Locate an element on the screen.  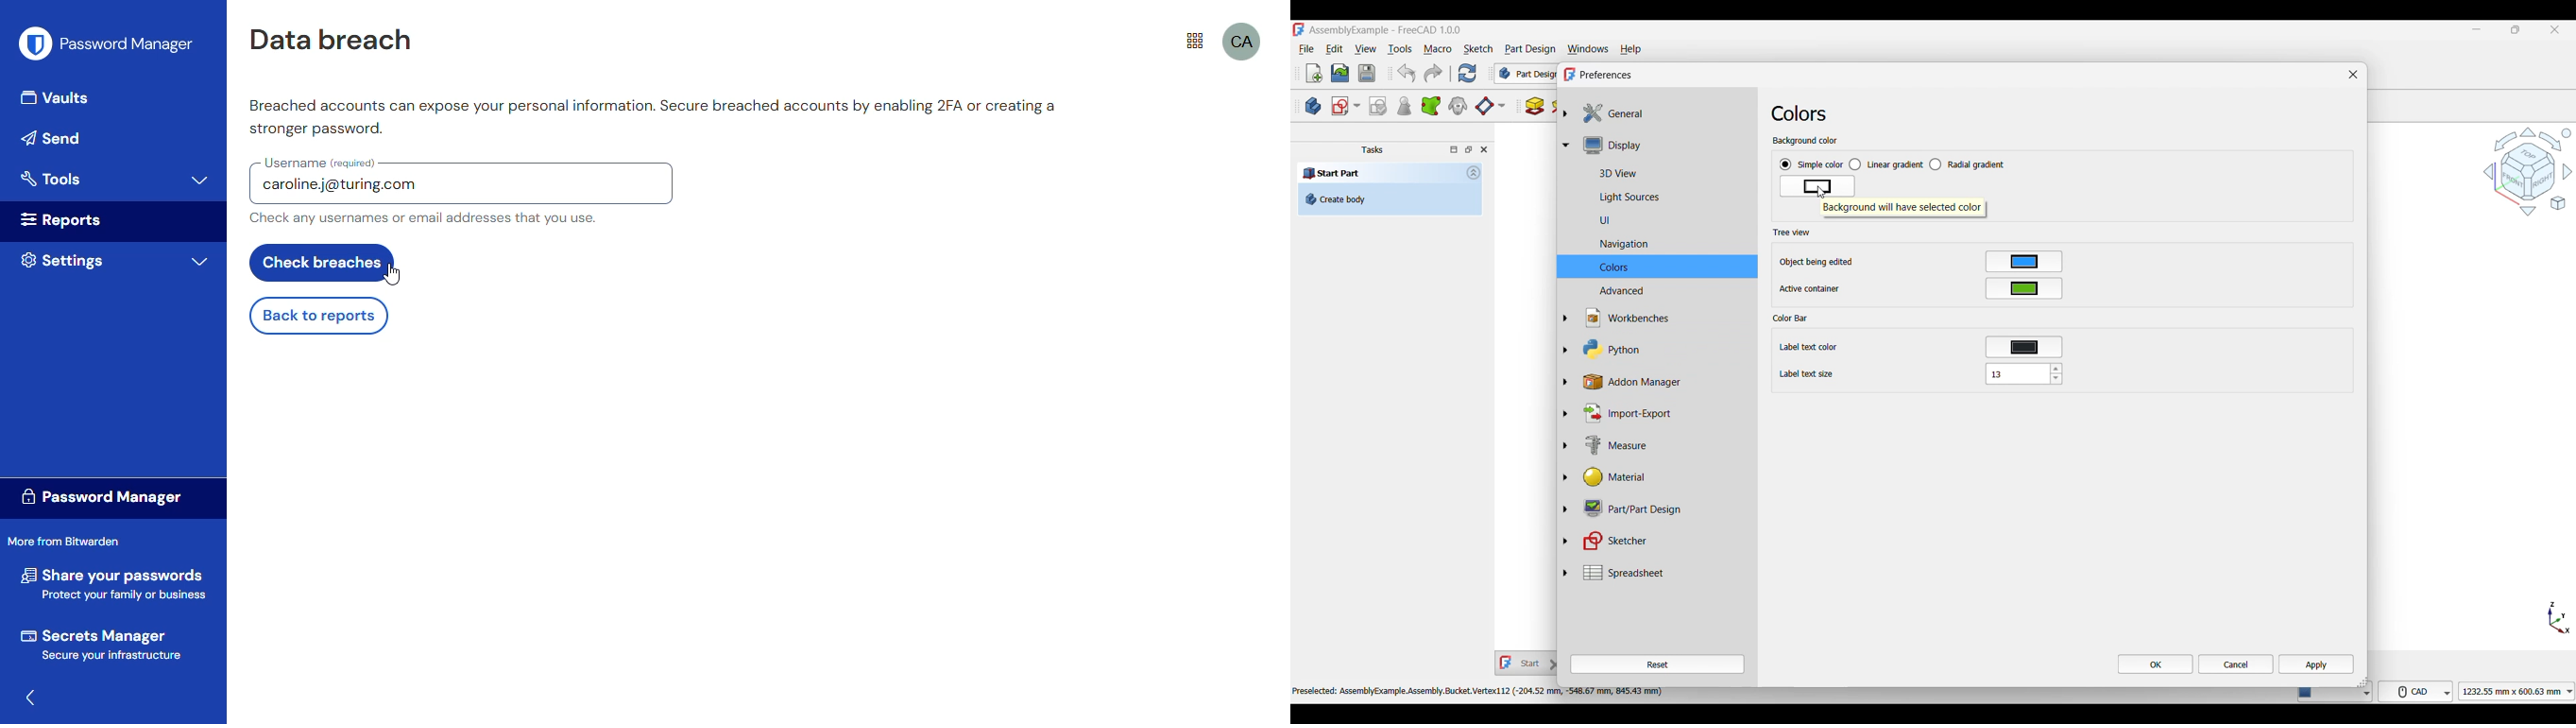
logo is located at coordinates (36, 43).